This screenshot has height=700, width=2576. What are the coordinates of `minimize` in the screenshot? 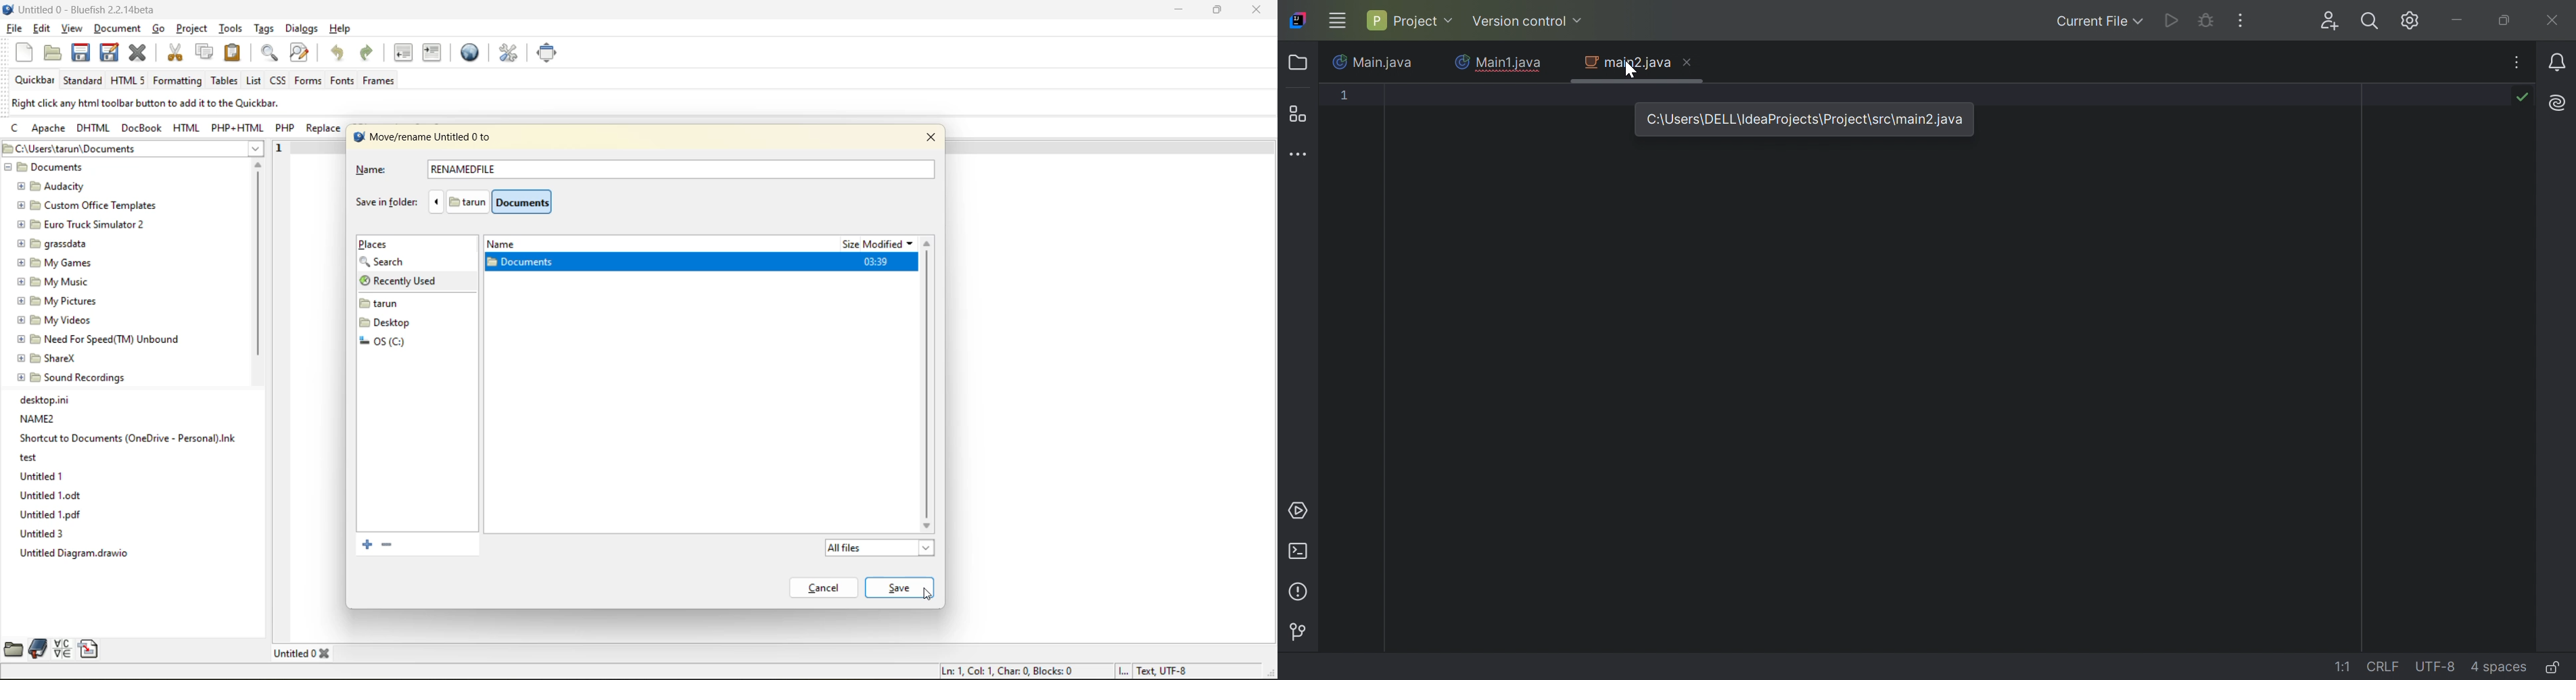 It's located at (1183, 8).